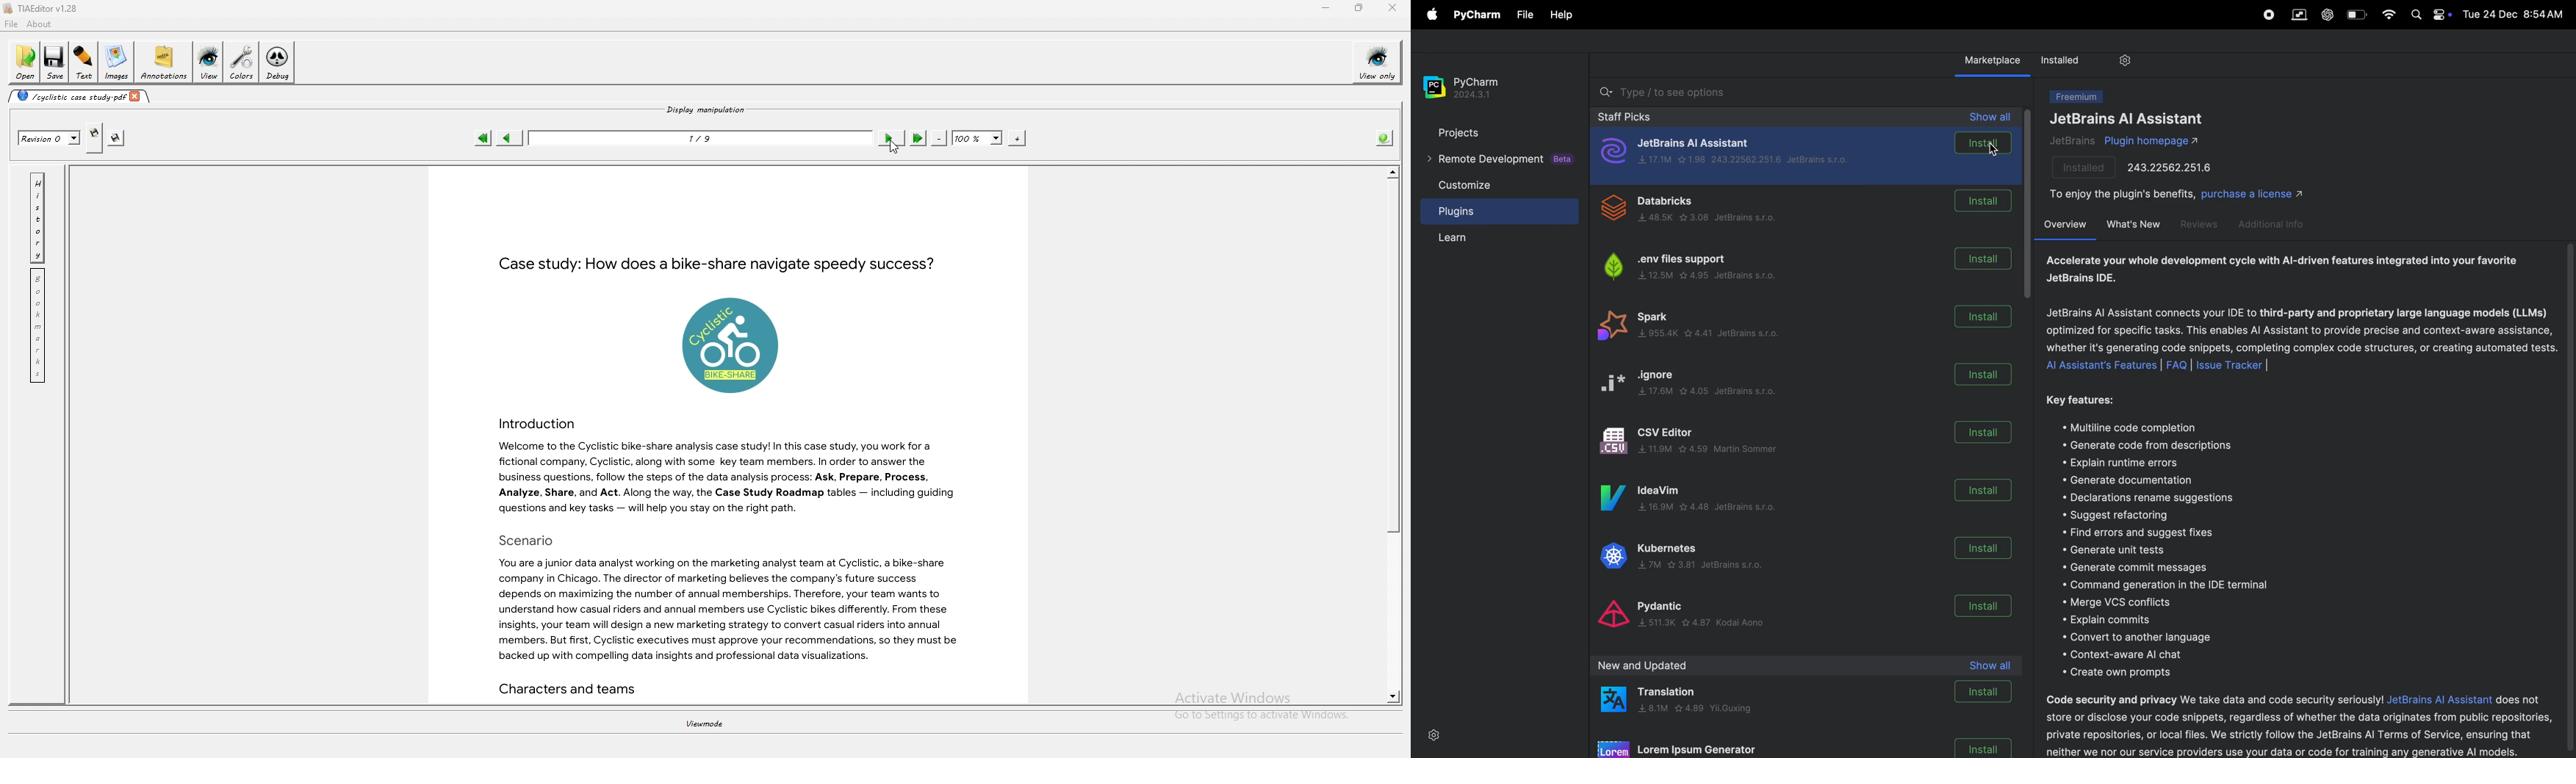  I want to click on jet brains ai assistant, so click(2161, 117).